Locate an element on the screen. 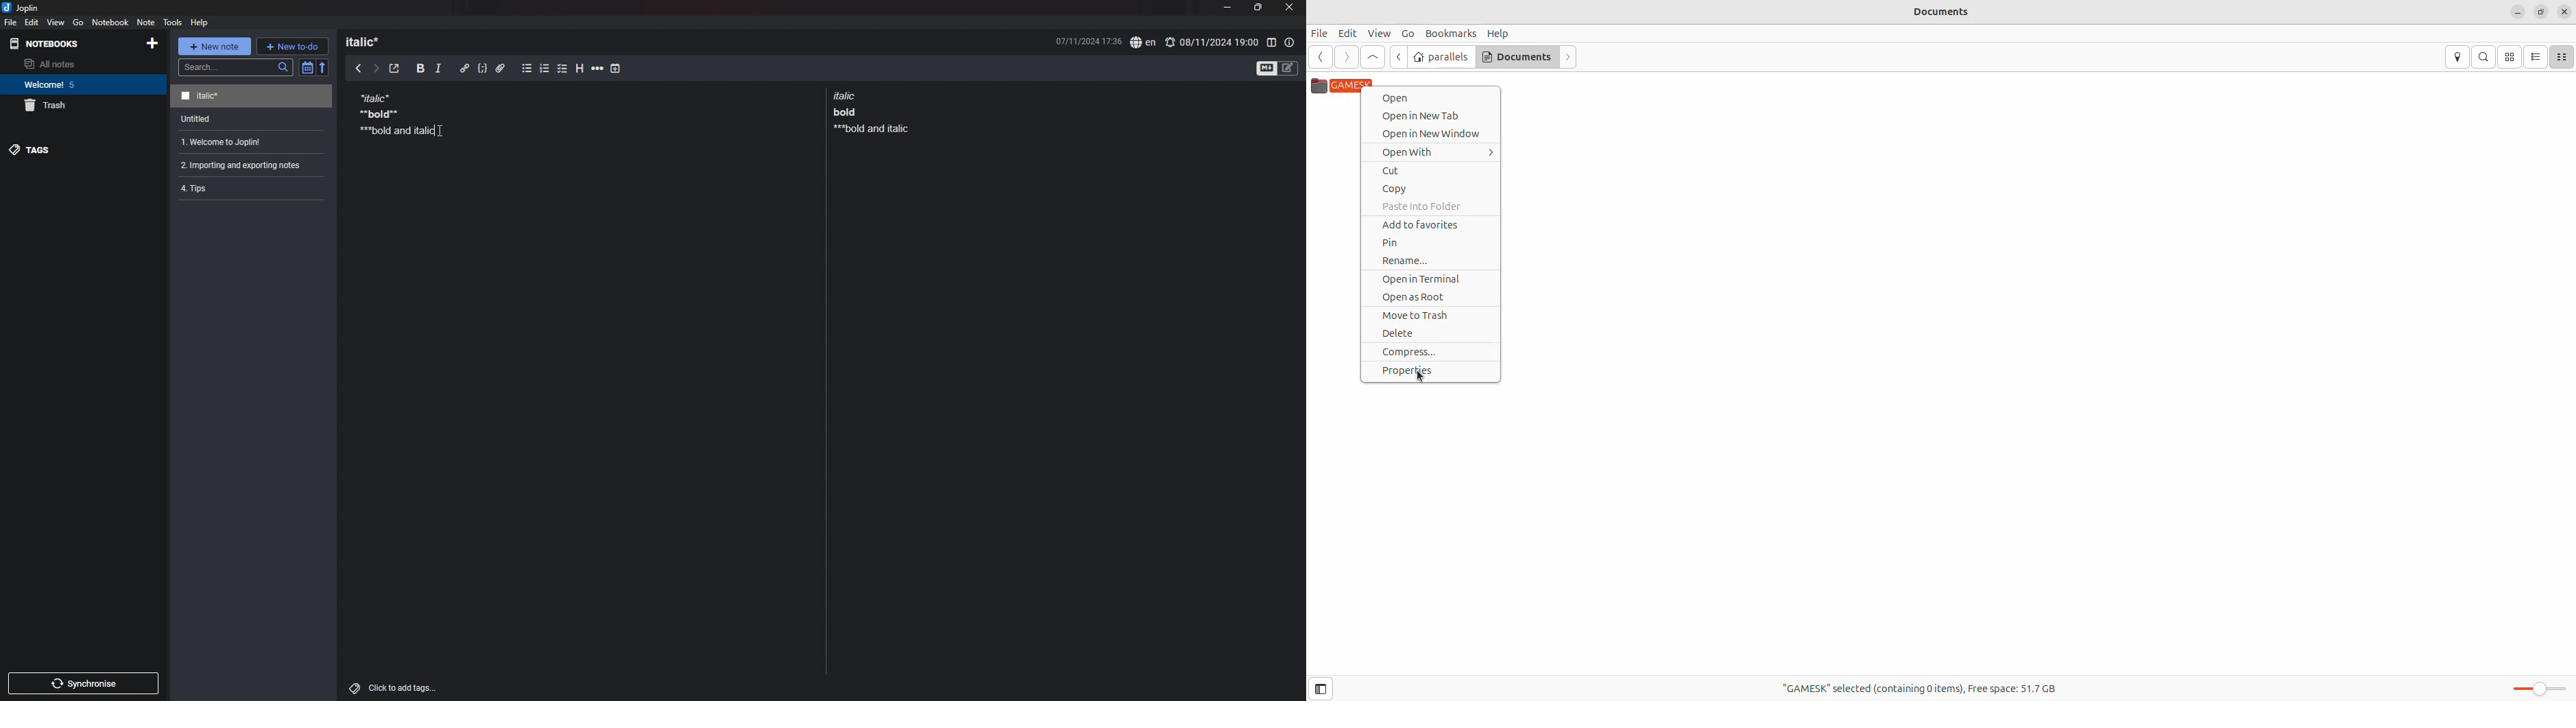 The height and width of the screenshot is (728, 2576). italic is located at coordinates (438, 71).